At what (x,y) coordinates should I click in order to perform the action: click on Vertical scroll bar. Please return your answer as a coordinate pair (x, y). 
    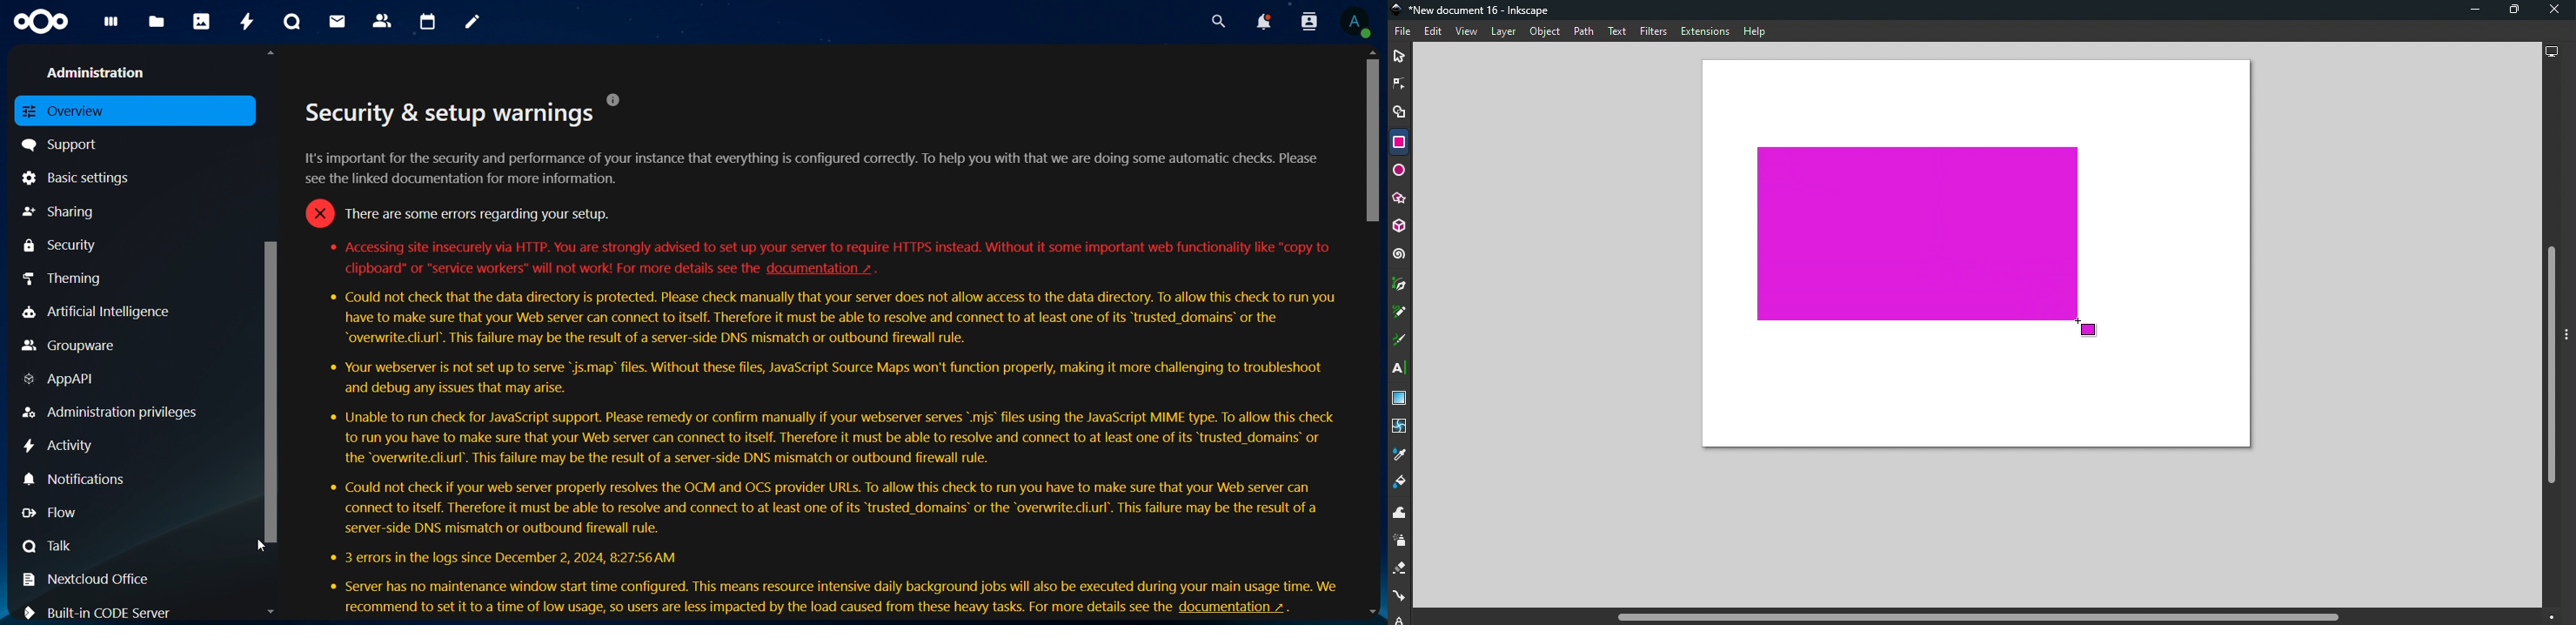
    Looking at the image, I should click on (2550, 337).